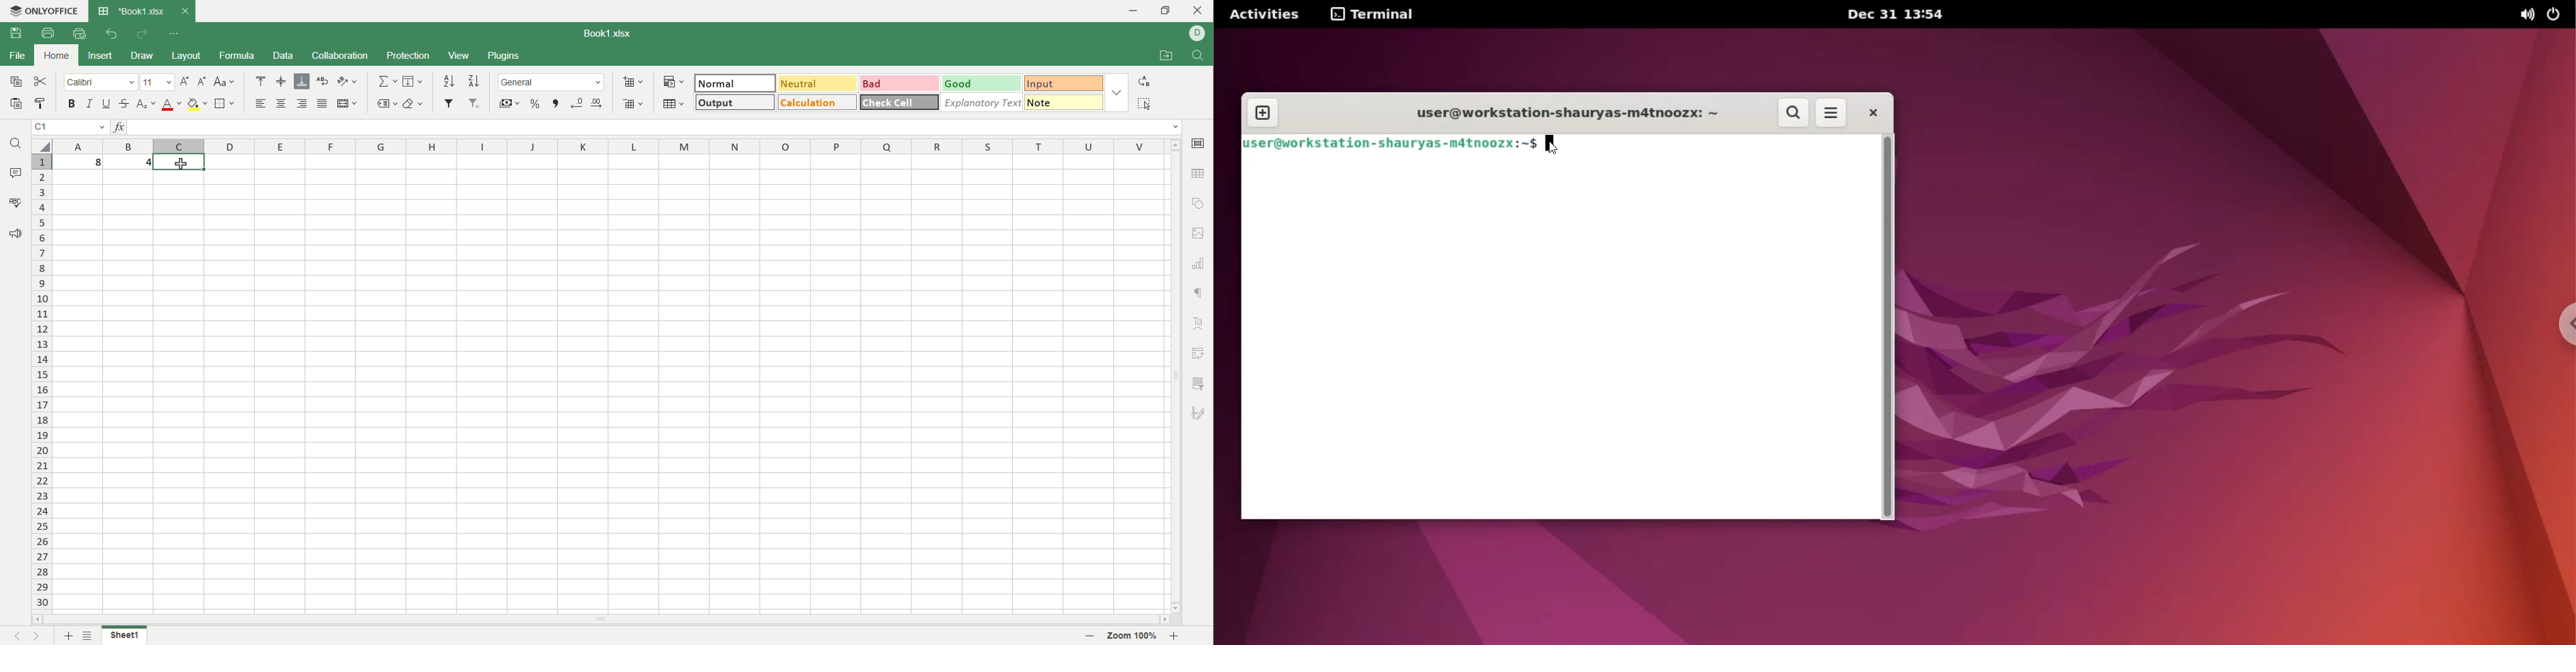 This screenshot has width=2576, height=672. Describe the element at coordinates (1091, 636) in the screenshot. I see `zoom out` at that location.